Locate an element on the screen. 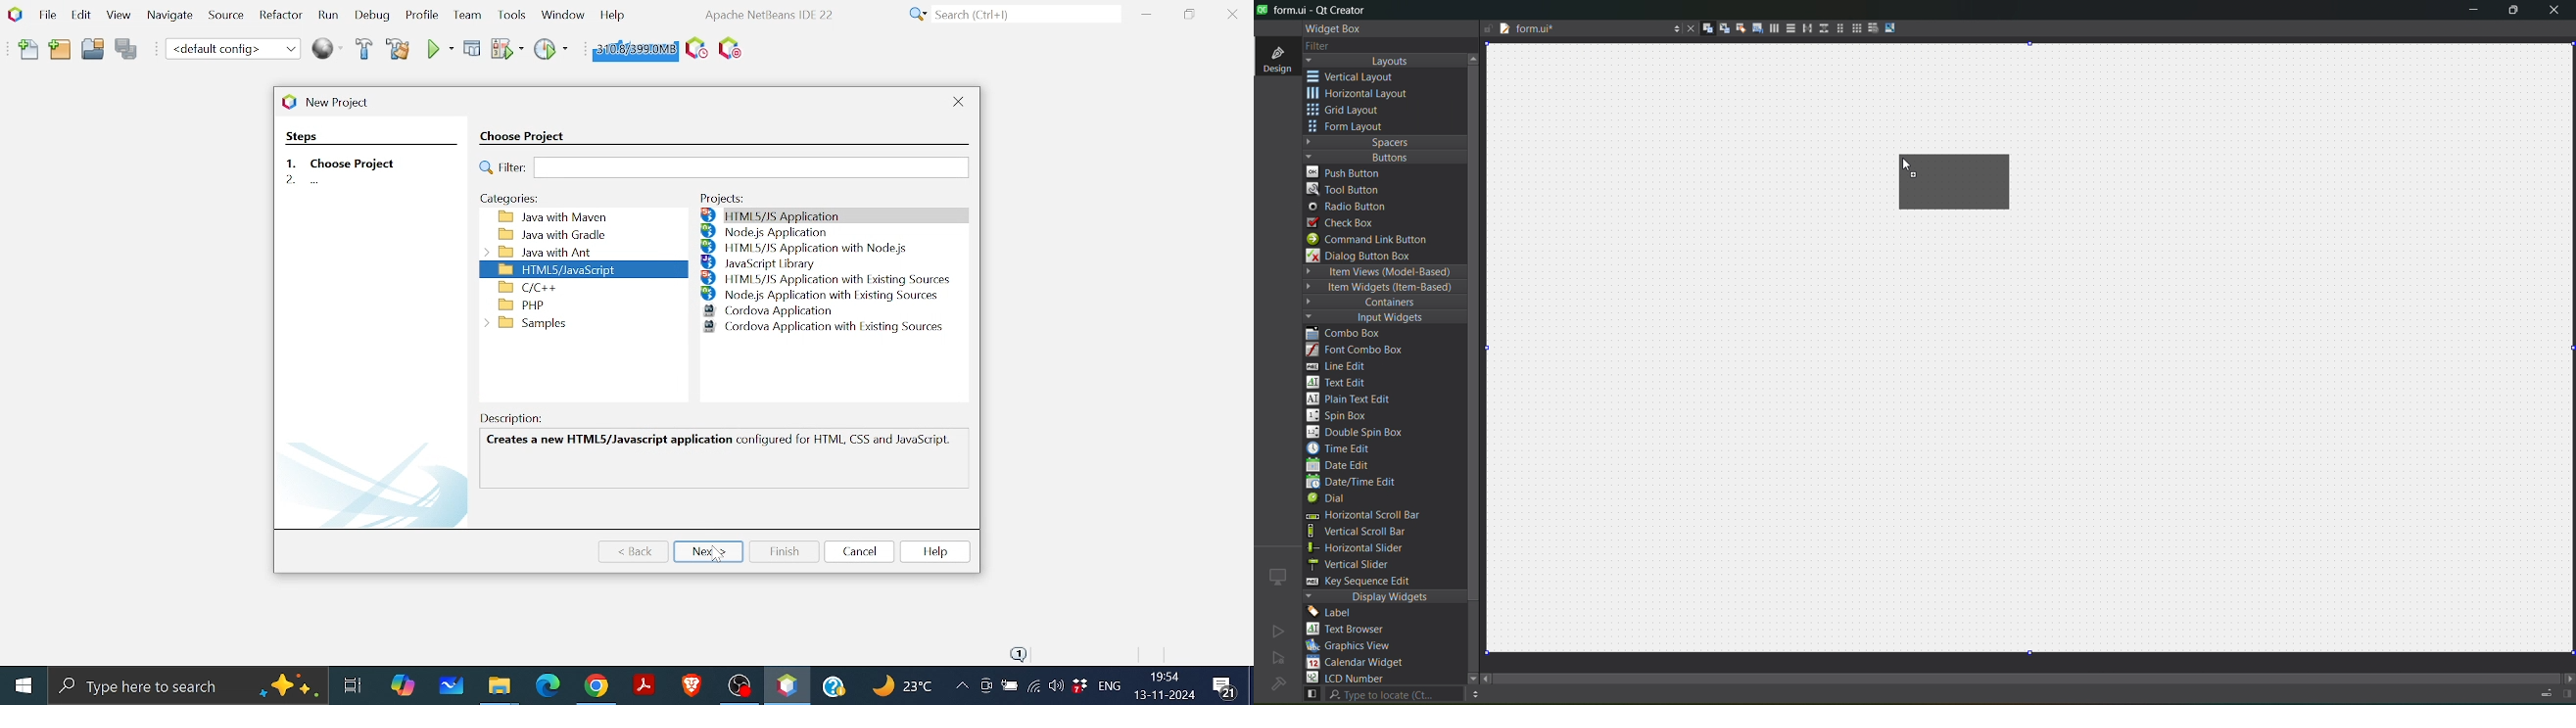 The image size is (2576, 728). options is located at coordinates (1672, 30).